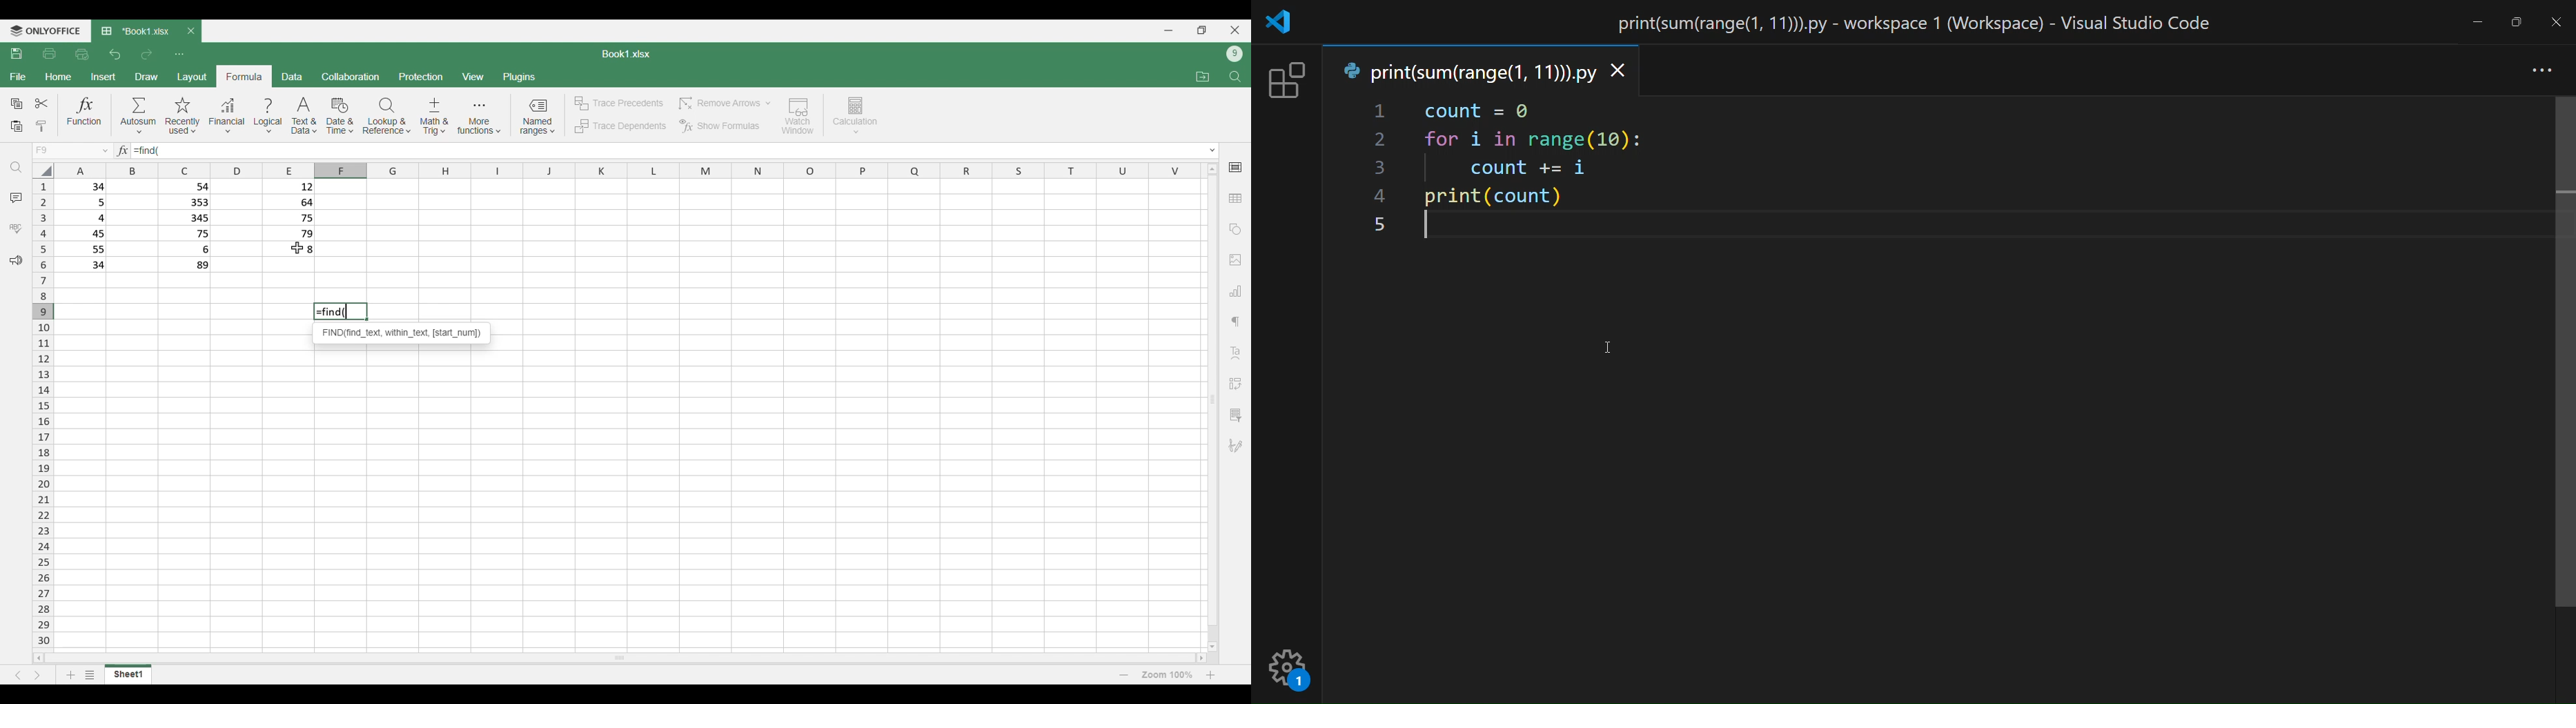 The width and height of the screenshot is (2576, 728). I want to click on setting, so click(1292, 669).